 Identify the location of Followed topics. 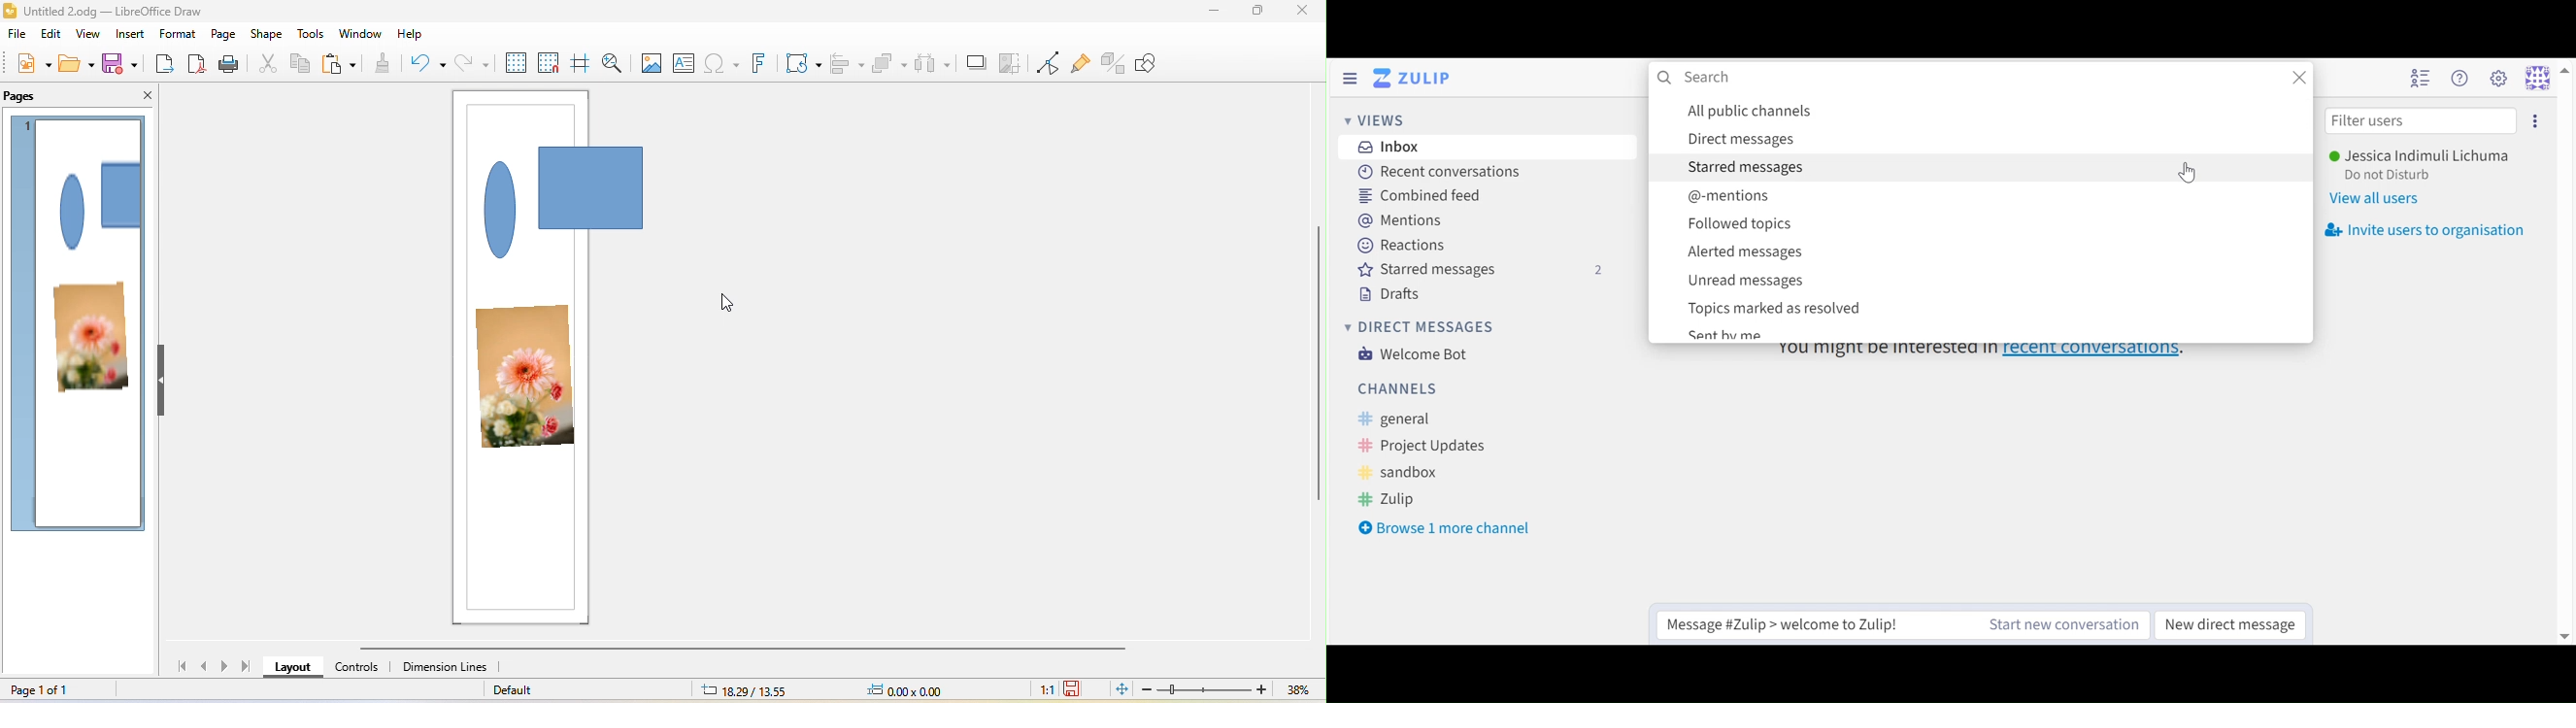
(1993, 225).